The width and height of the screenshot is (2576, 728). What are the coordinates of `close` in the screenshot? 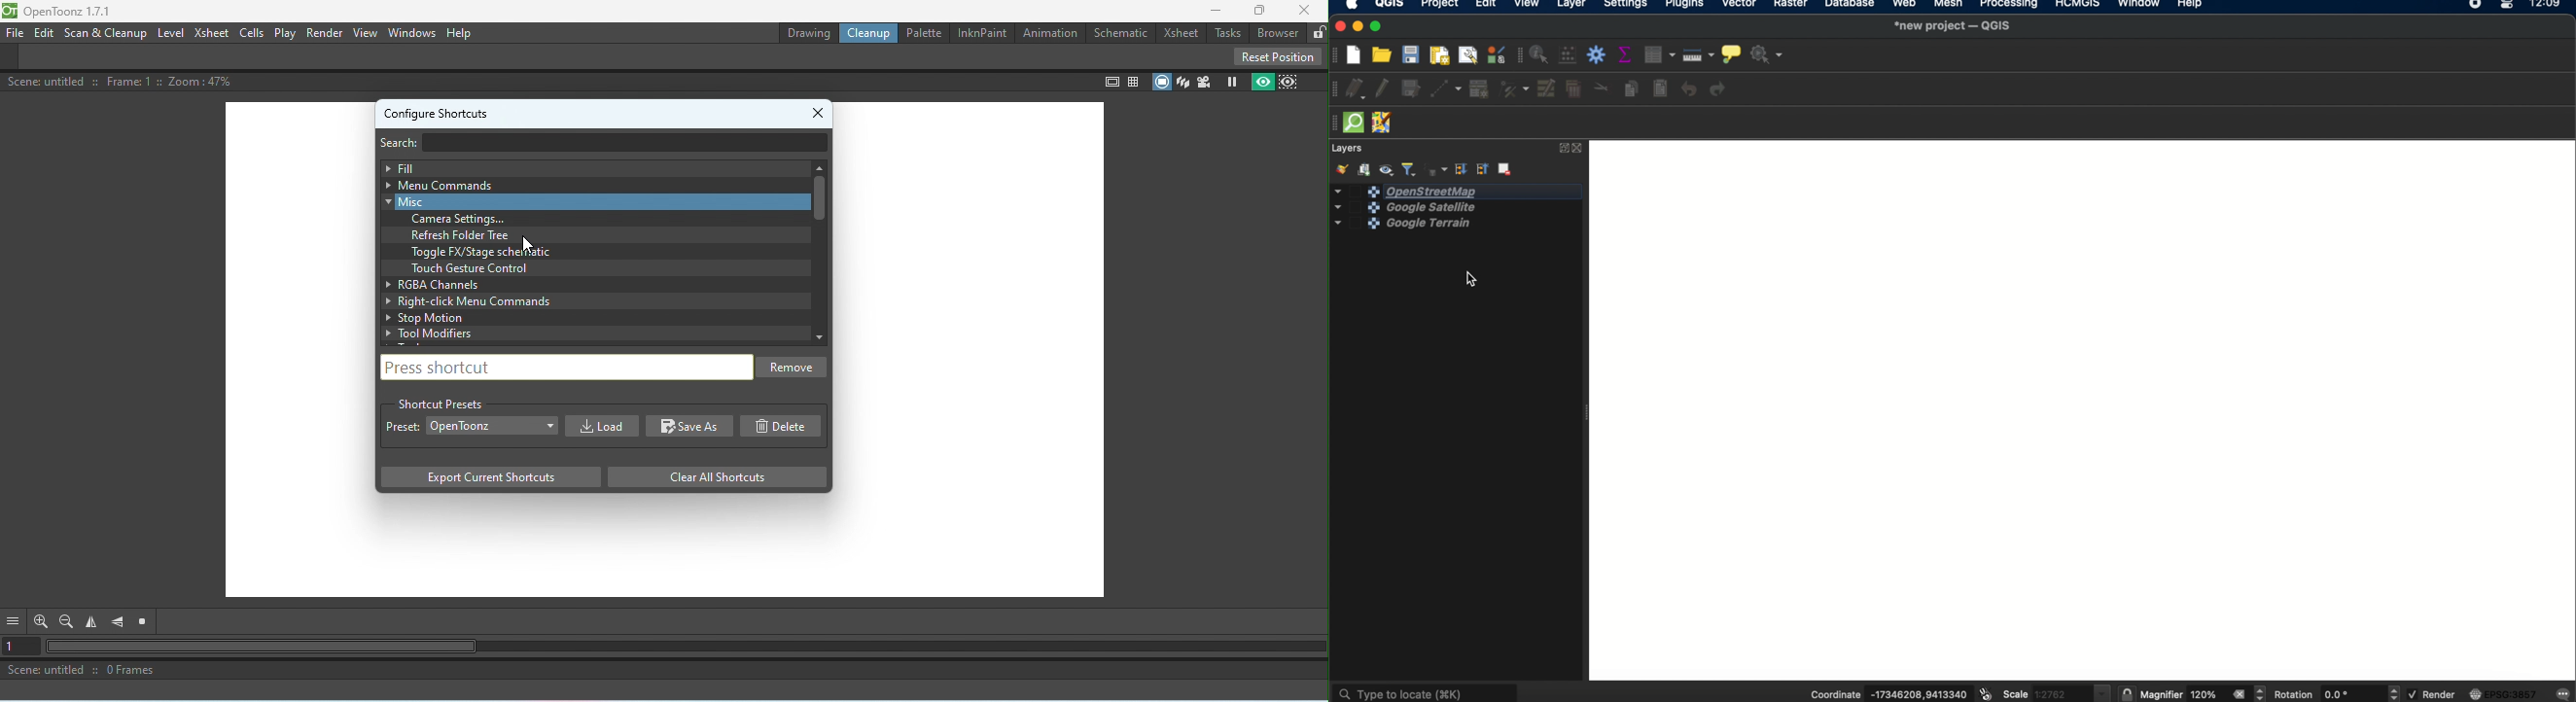 It's located at (2238, 694).